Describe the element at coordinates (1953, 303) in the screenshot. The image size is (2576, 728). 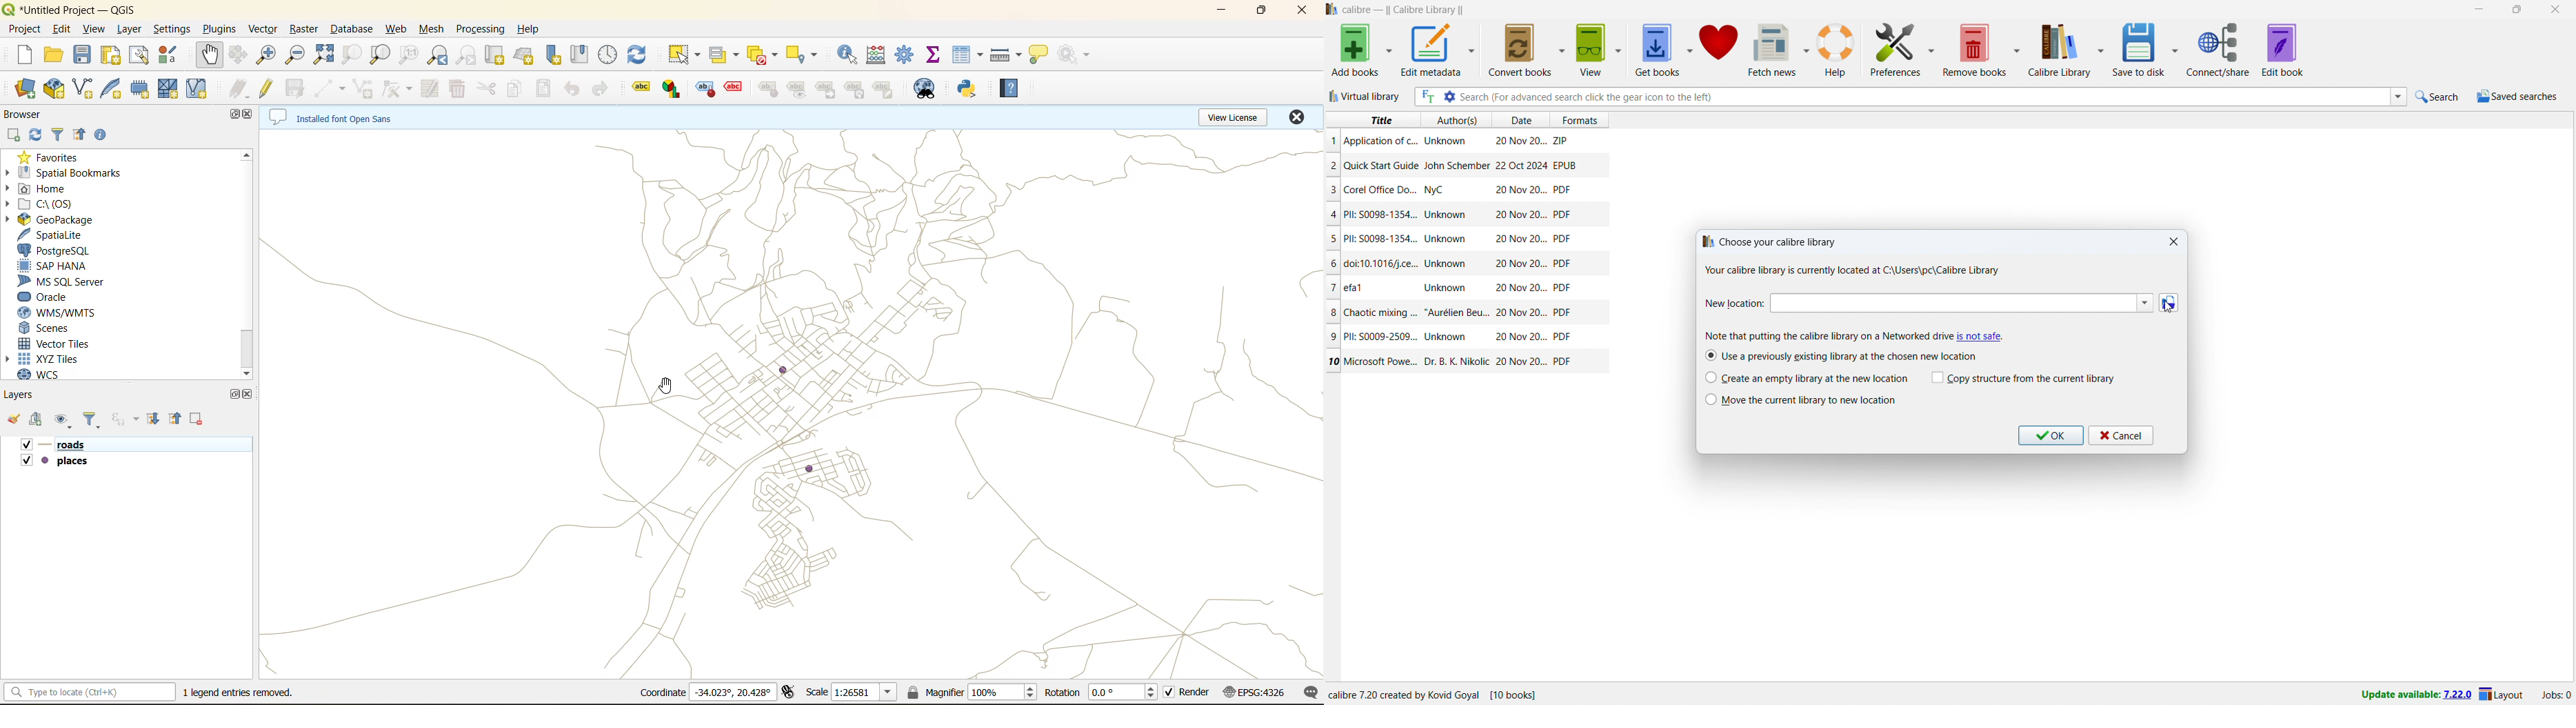
I see `enter new location` at that location.